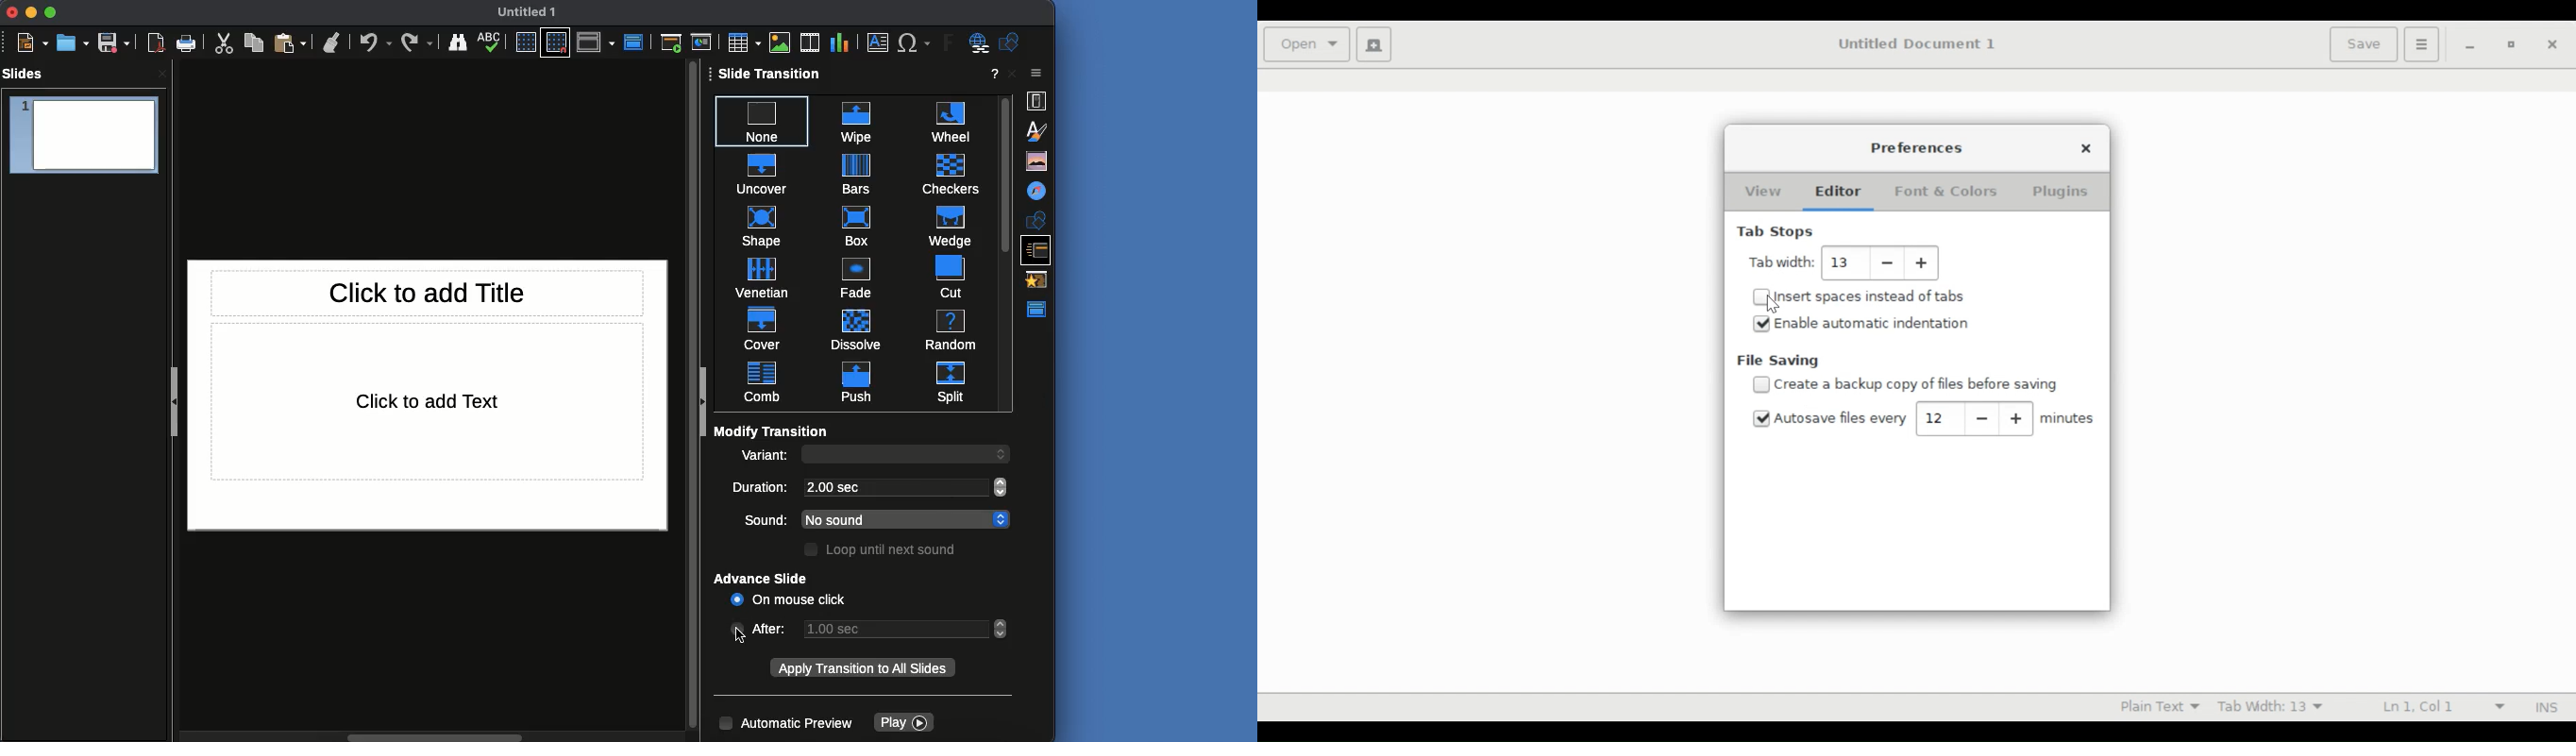  Describe the element at coordinates (527, 42) in the screenshot. I see `Display grid` at that location.